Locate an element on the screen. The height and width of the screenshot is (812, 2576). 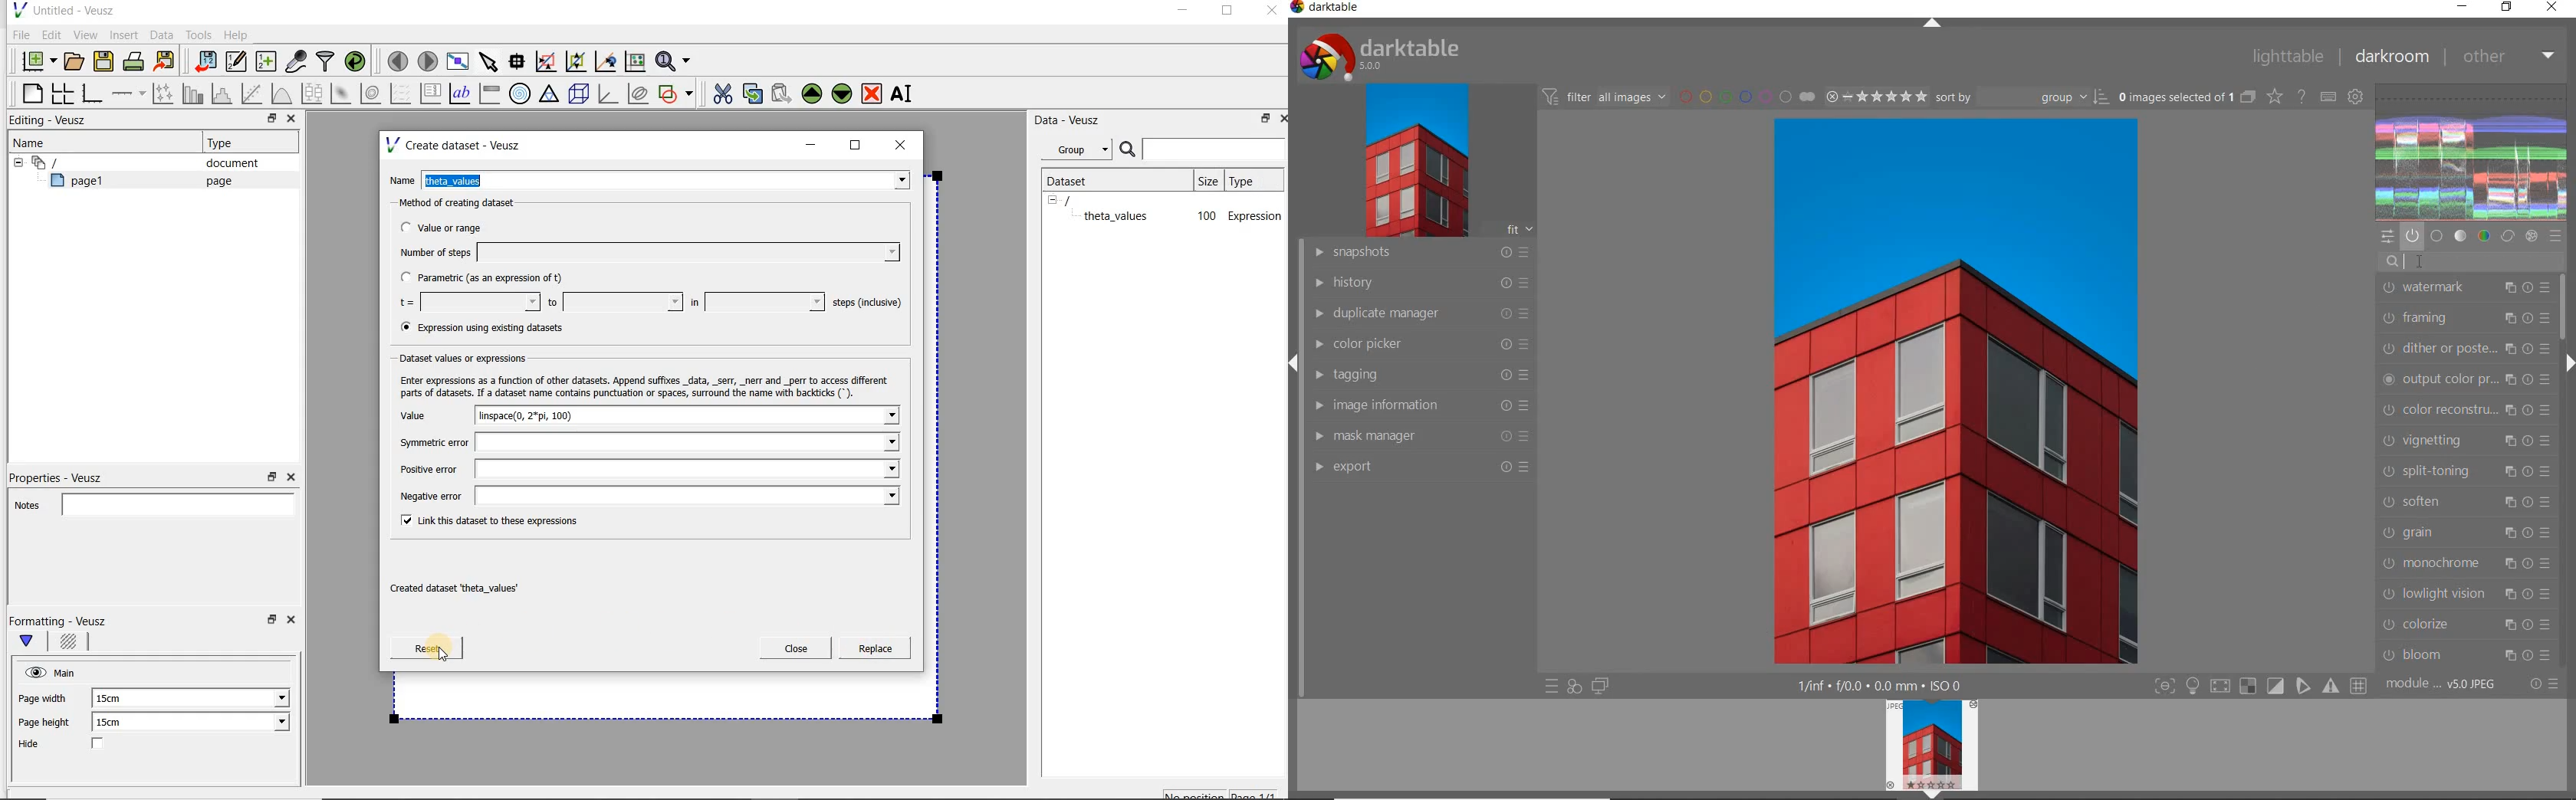
define keyboard shortcut is located at coordinates (2328, 97).